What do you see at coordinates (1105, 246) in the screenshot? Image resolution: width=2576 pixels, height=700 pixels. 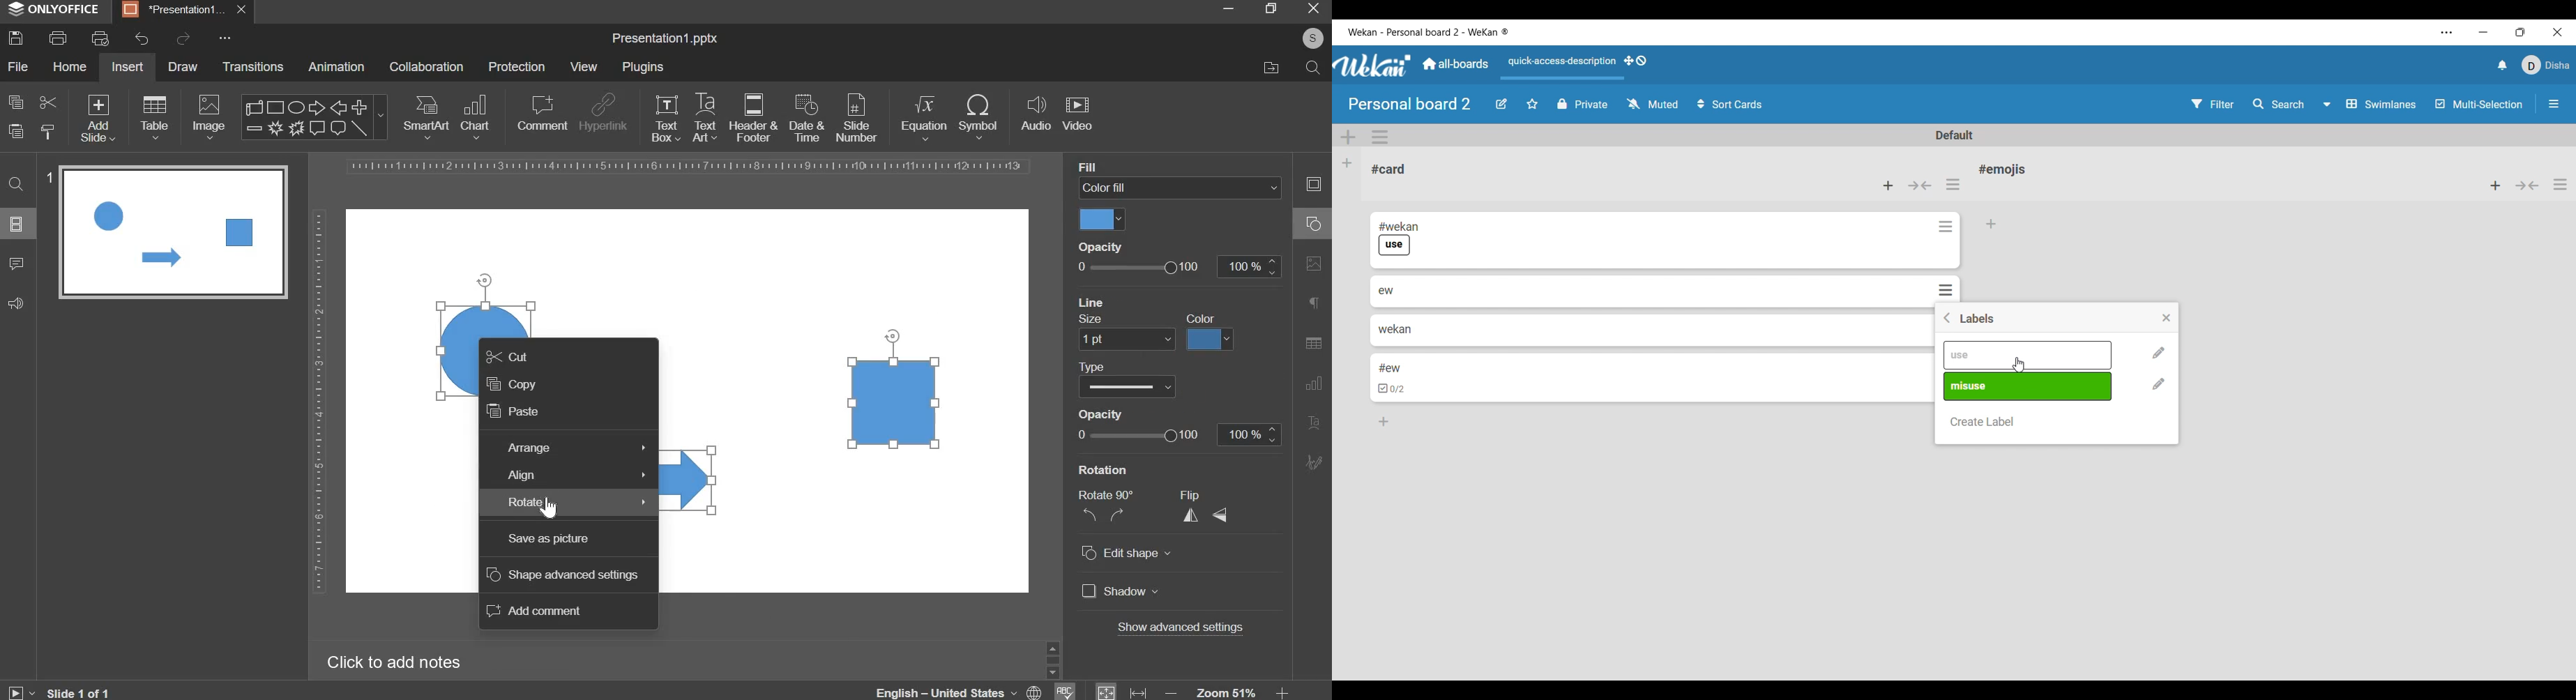 I see `opacity` at bounding box center [1105, 246].